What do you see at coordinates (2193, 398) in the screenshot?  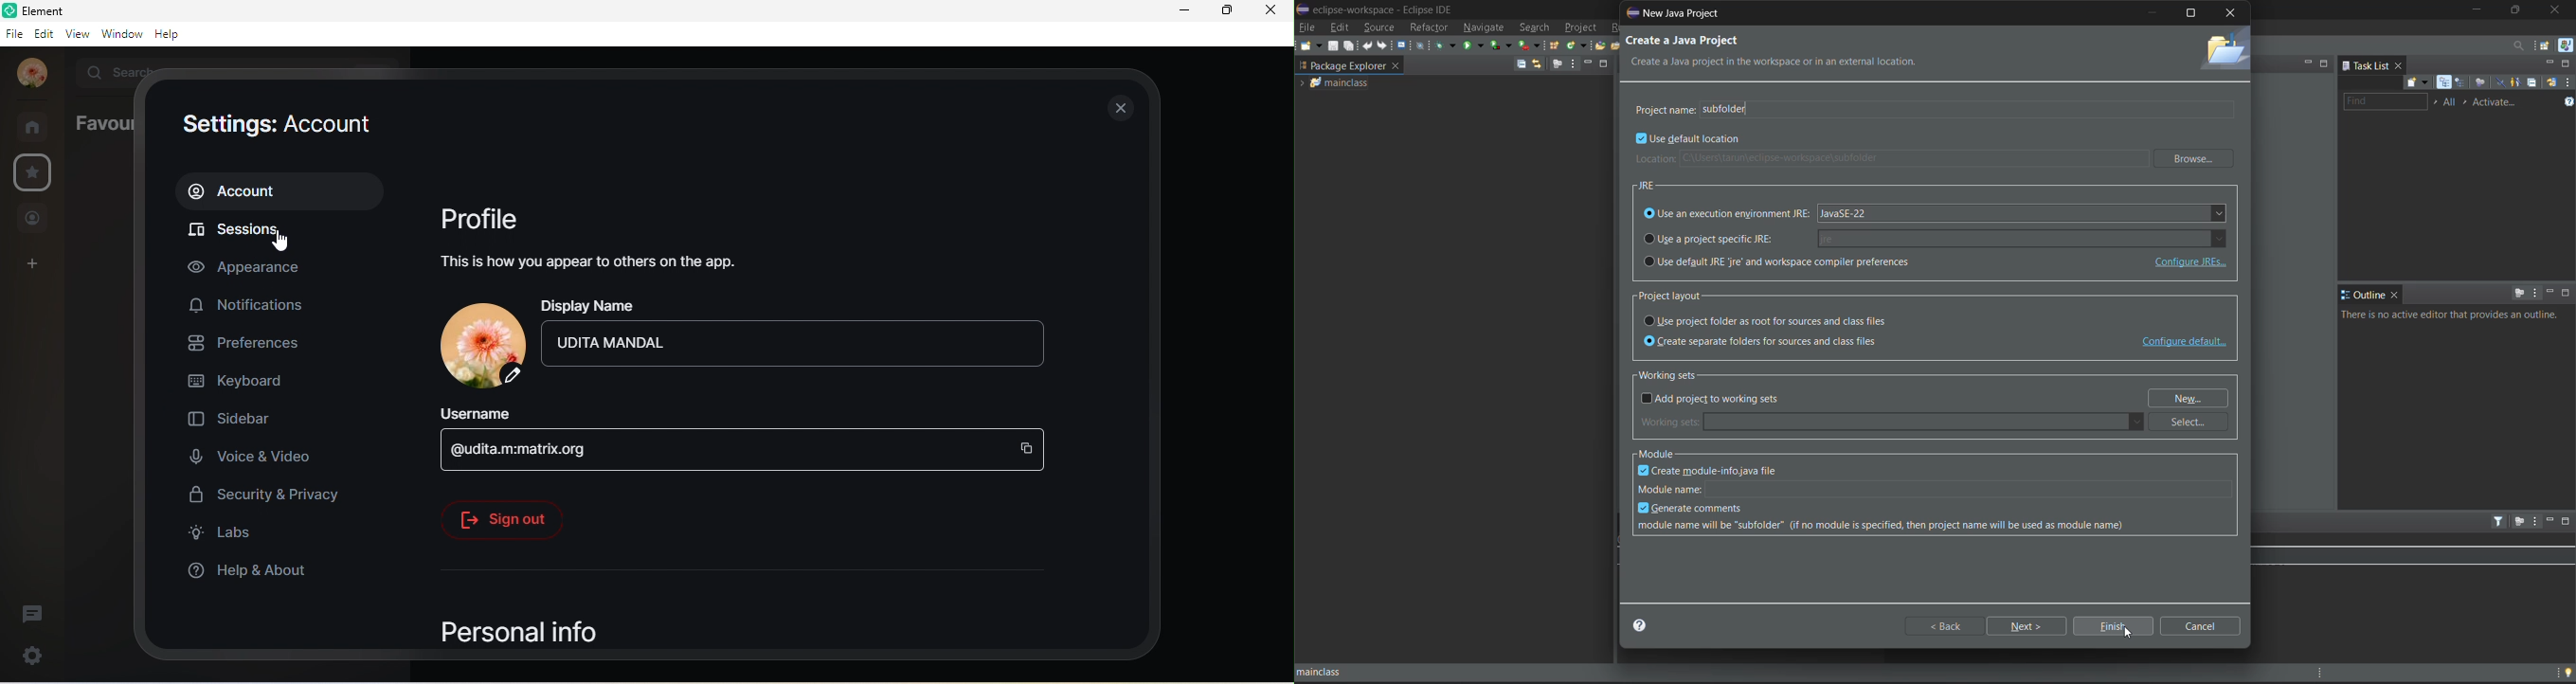 I see `new` at bounding box center [2193, 398].